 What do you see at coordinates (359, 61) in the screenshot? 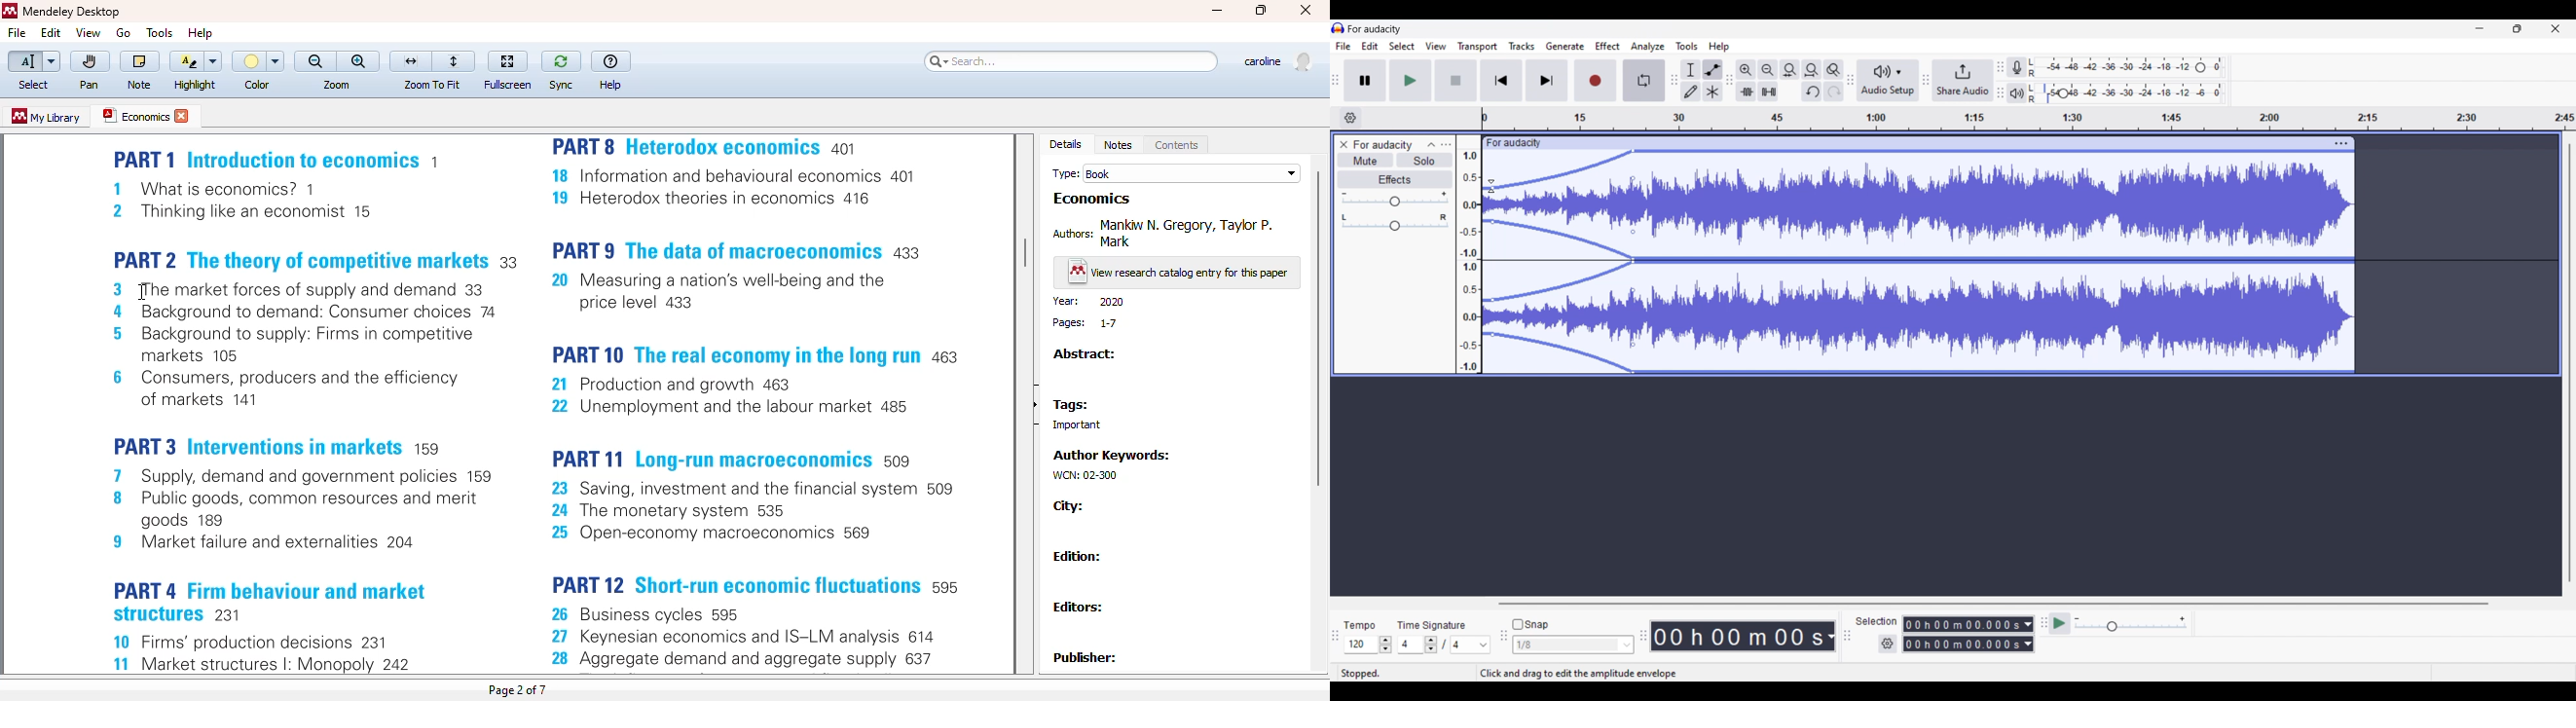
I see `zoom in` at bounding box center [359, 61].